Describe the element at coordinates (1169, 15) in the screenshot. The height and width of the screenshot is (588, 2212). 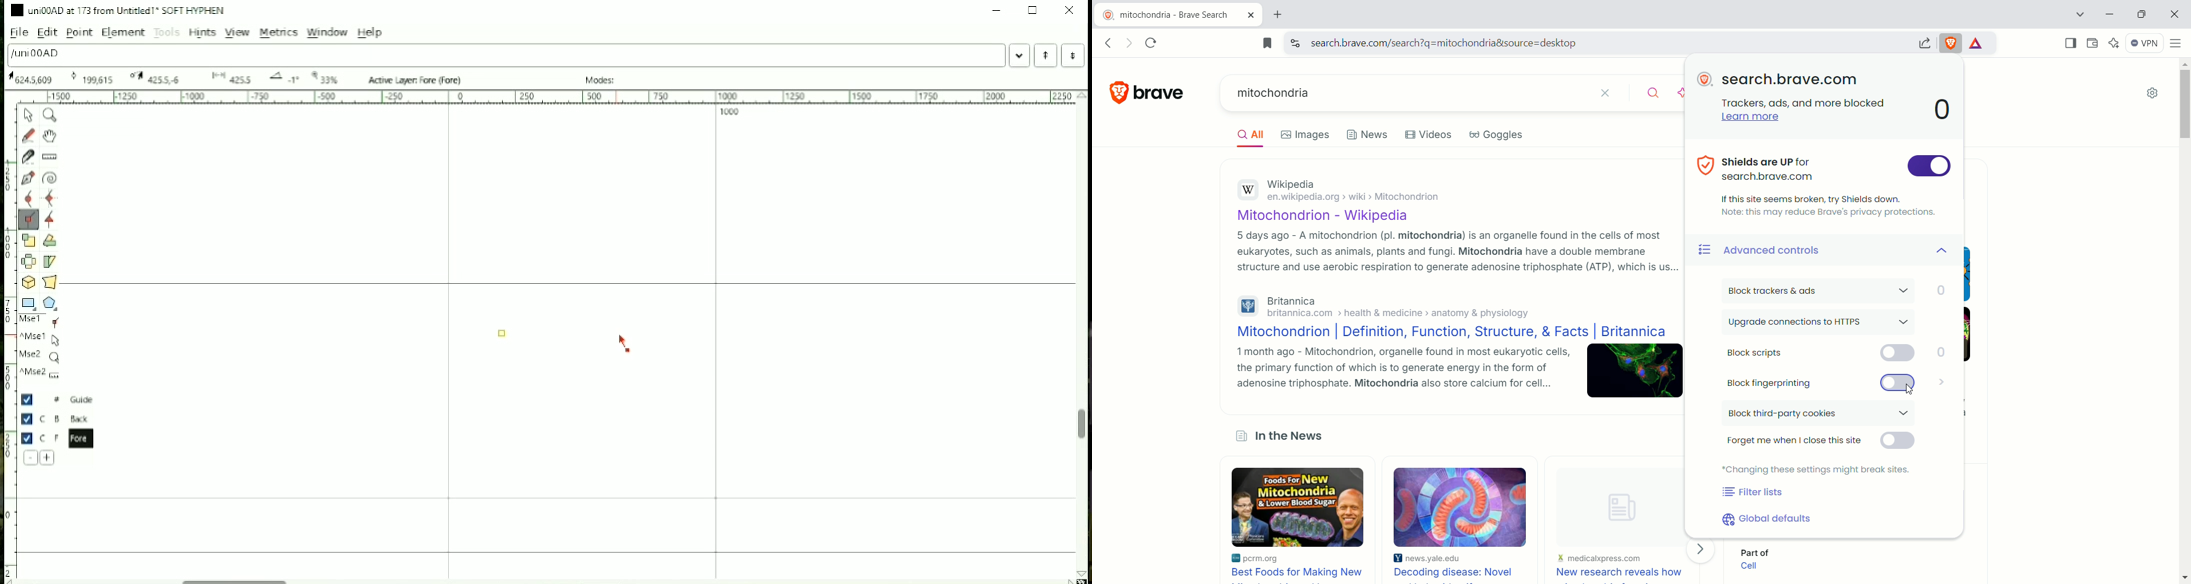
I see `current tab` at that location.